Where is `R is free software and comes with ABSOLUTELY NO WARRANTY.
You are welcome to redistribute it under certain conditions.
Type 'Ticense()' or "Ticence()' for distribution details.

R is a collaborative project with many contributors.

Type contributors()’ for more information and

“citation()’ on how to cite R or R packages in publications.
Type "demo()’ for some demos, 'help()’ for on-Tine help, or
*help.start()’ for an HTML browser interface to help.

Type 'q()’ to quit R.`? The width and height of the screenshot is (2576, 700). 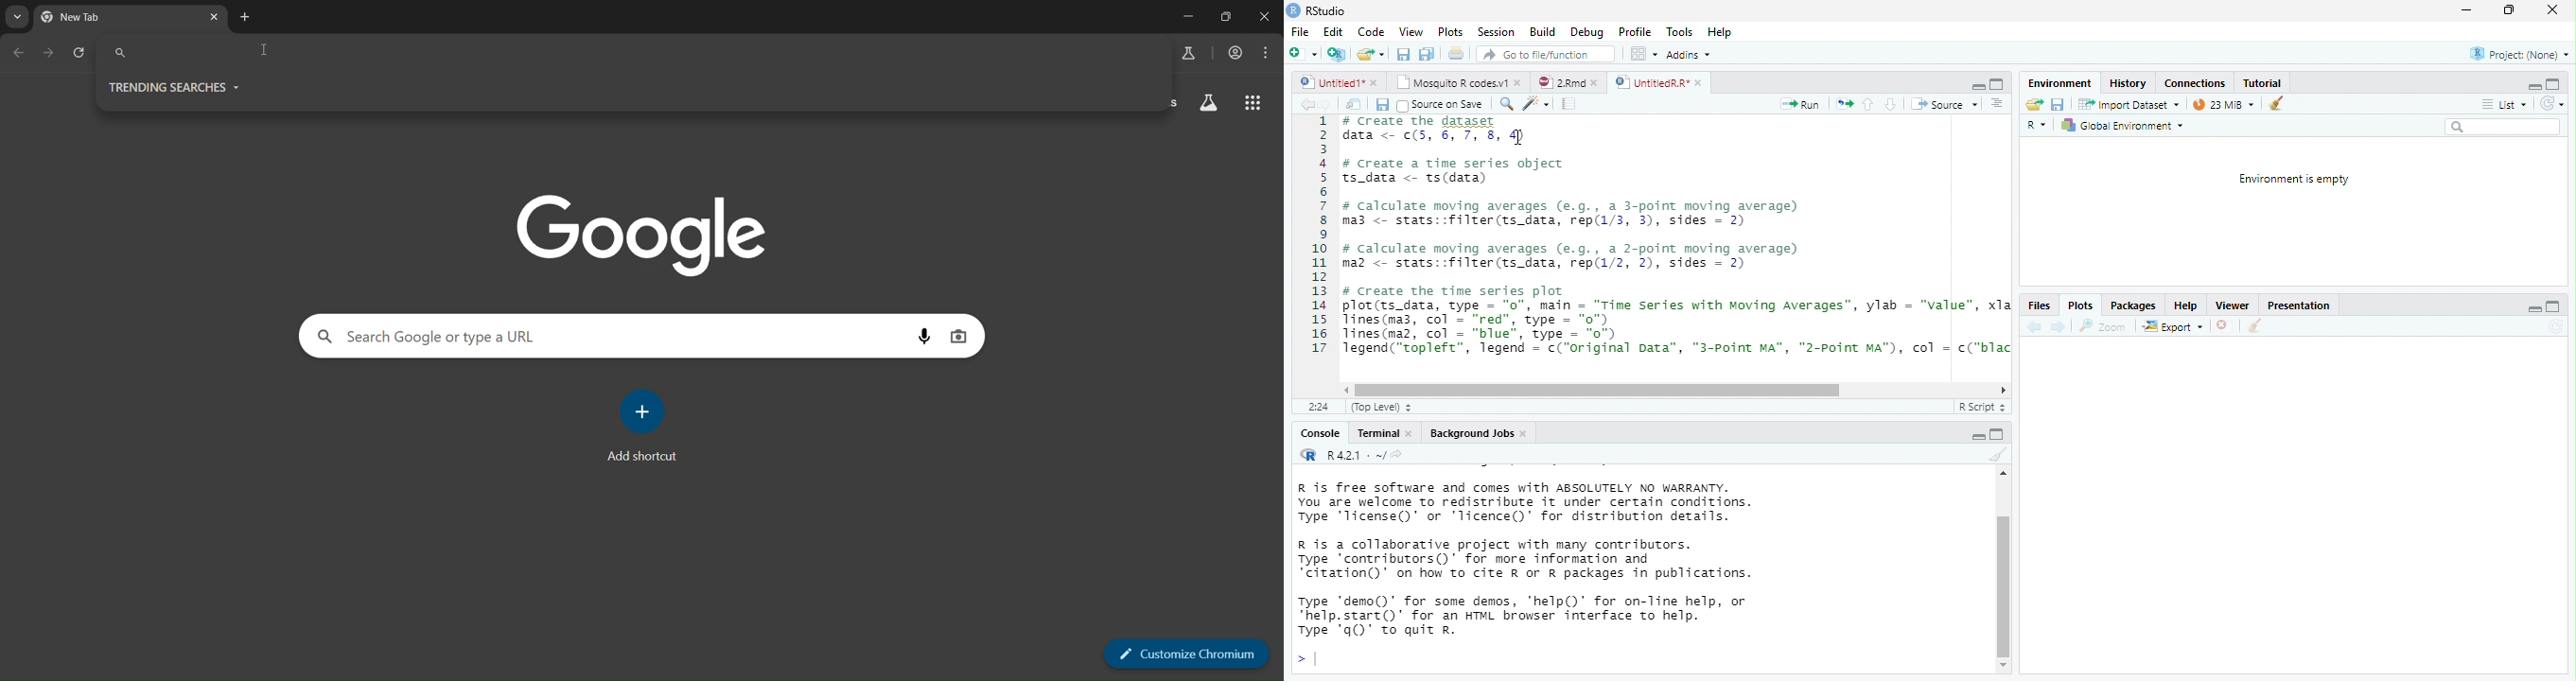
R is free software and comes with ABSOLUTELY NO WARRANTY.
You are welcome to redistribute it under certain conditions.
Type 'Ticense()' or "Ticence()' for distribution details.

R is a collaborative project with many contributors.

Type contributors()’ for more information and

“citation()’ on how to cite R or R packages in publications.
Type "demo()’ for some demos, 'help()’ for on-Tine help, or
*help.start()’ for an HTML browser interface to help.

Type 'q()’ to quit R. is located at coordinates (1605, 559).